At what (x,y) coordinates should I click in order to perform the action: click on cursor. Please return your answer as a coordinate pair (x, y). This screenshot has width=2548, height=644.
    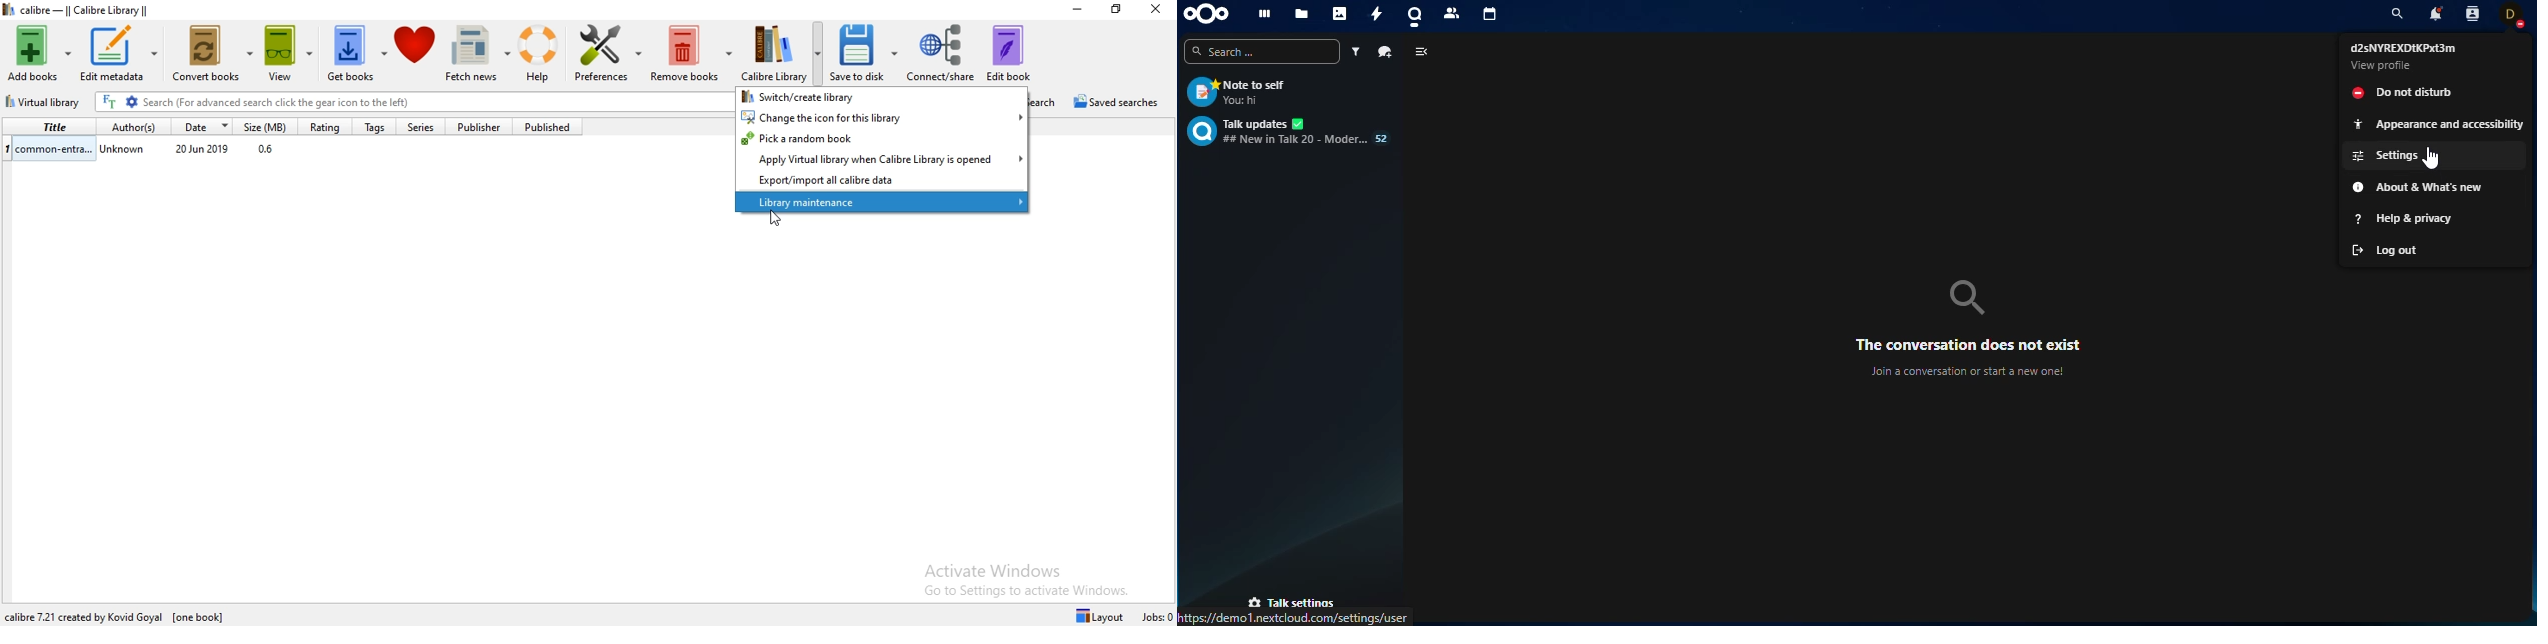
    Looking at the image, I should click on (776, 221).